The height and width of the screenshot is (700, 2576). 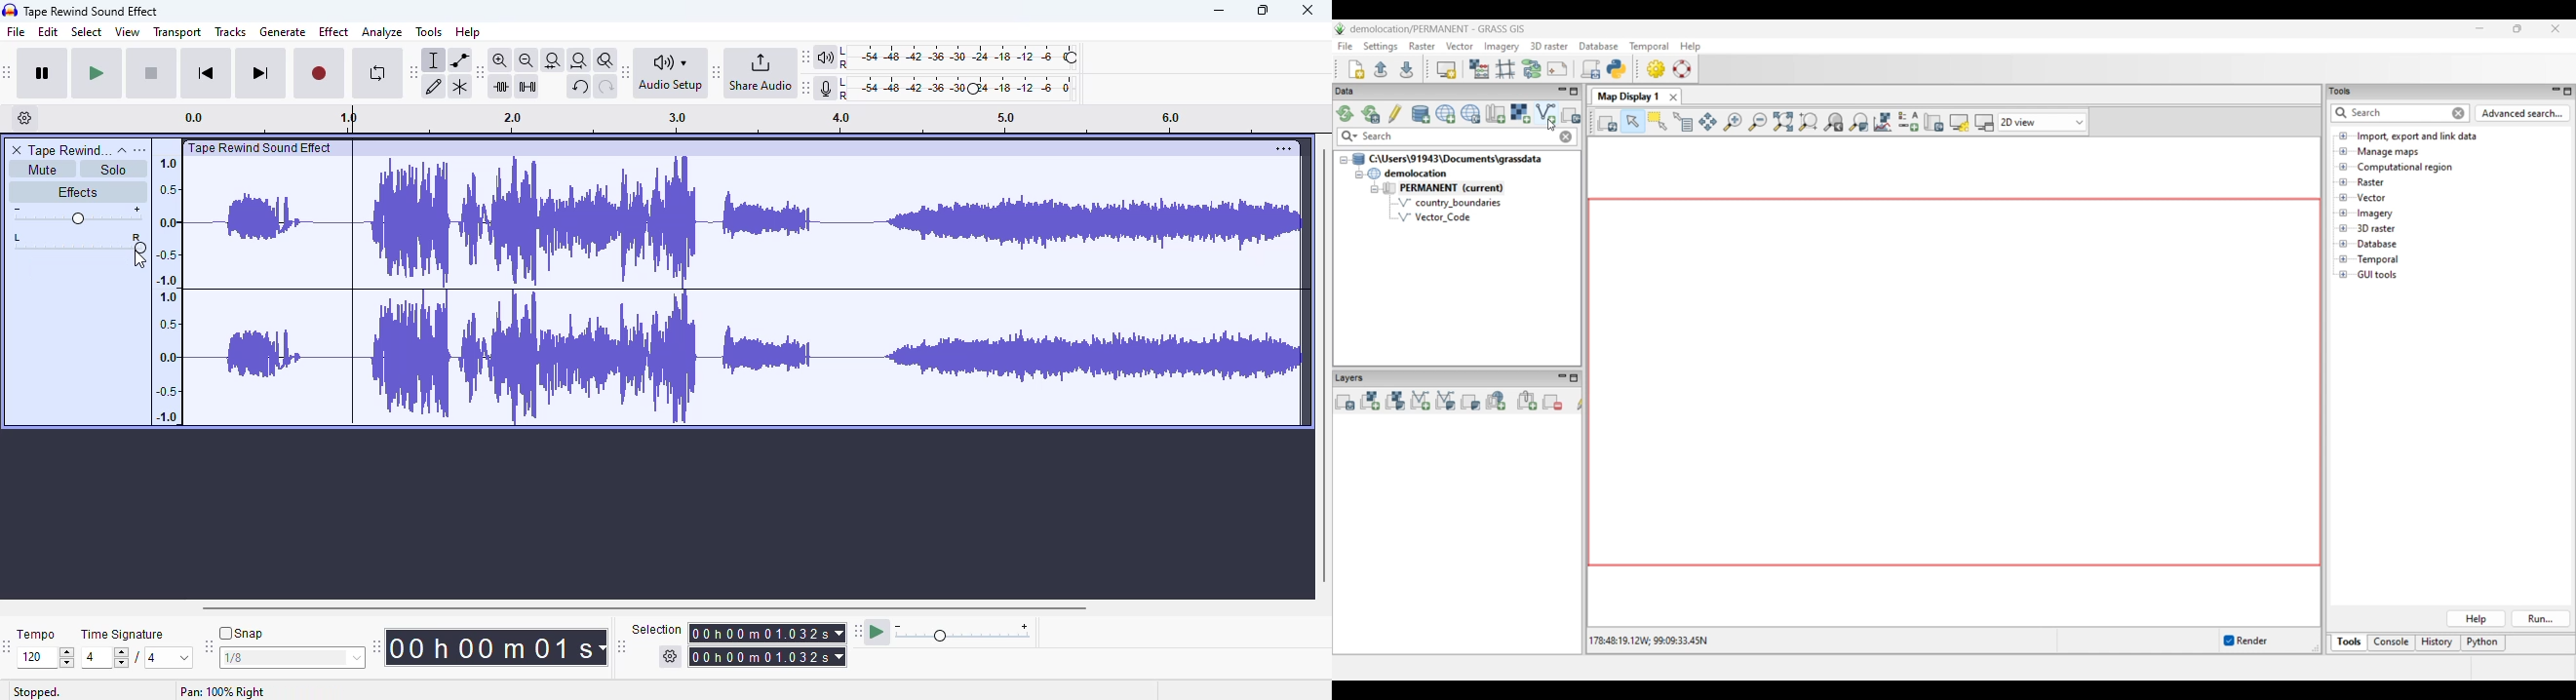 I want to click on open menu, so click(x=139, y=150).